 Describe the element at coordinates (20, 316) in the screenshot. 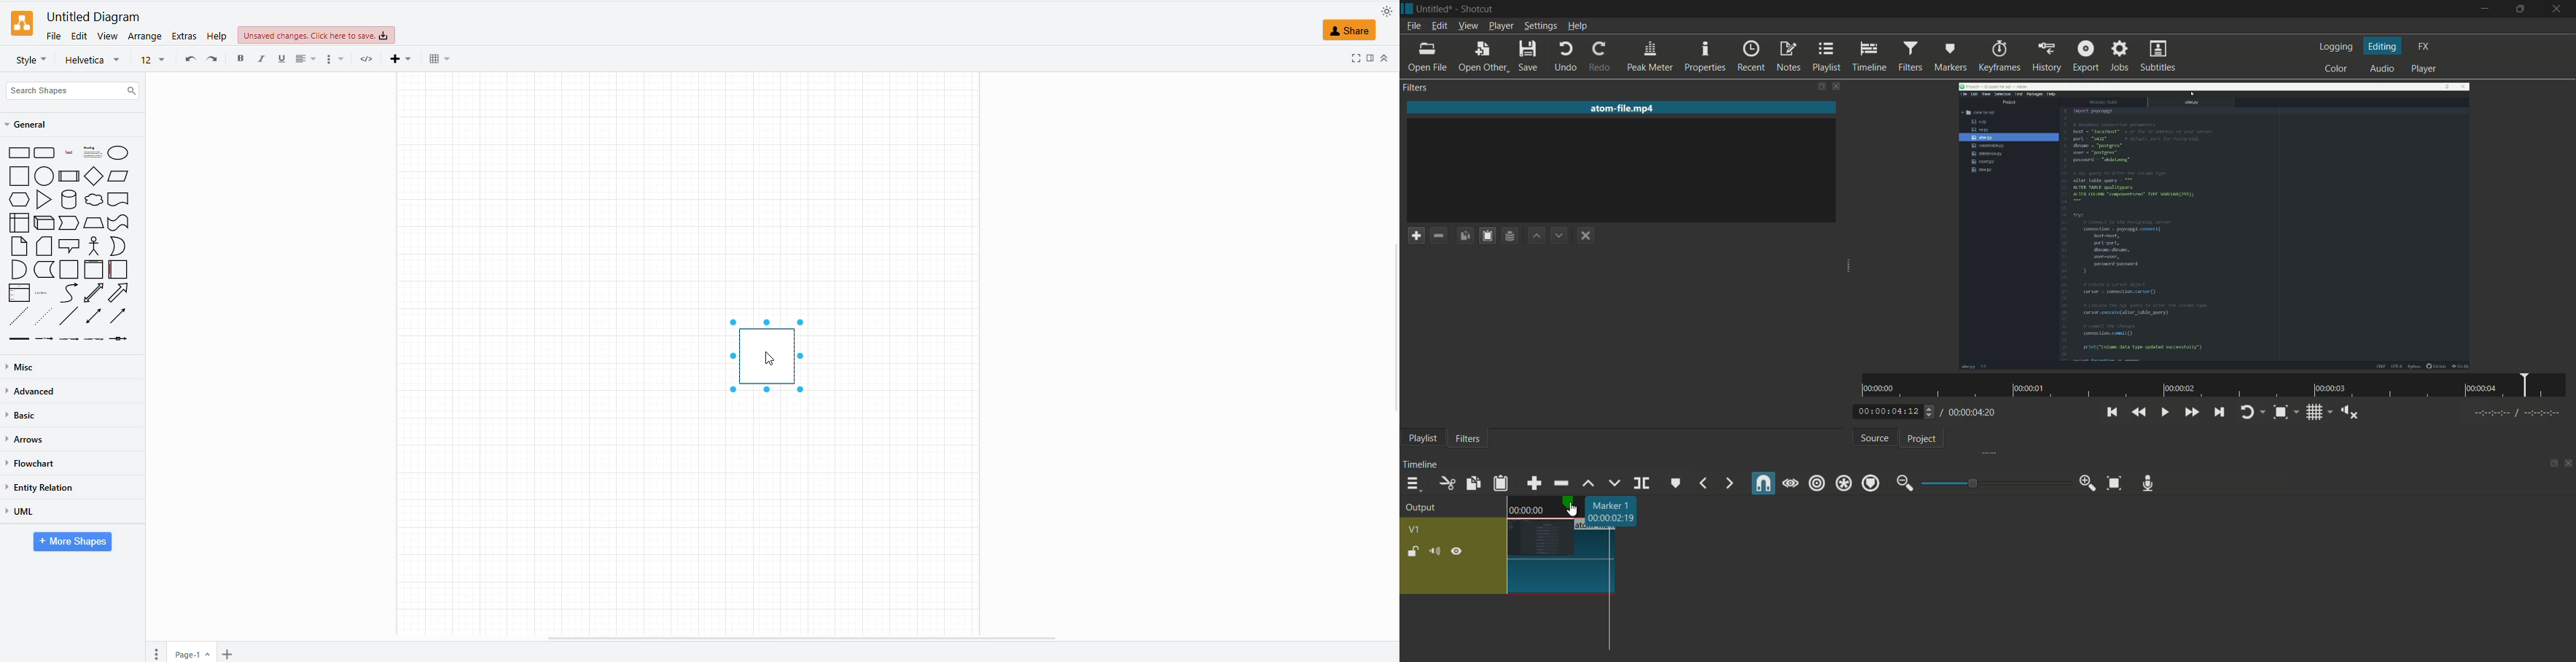

I see `dashed line` at that location.